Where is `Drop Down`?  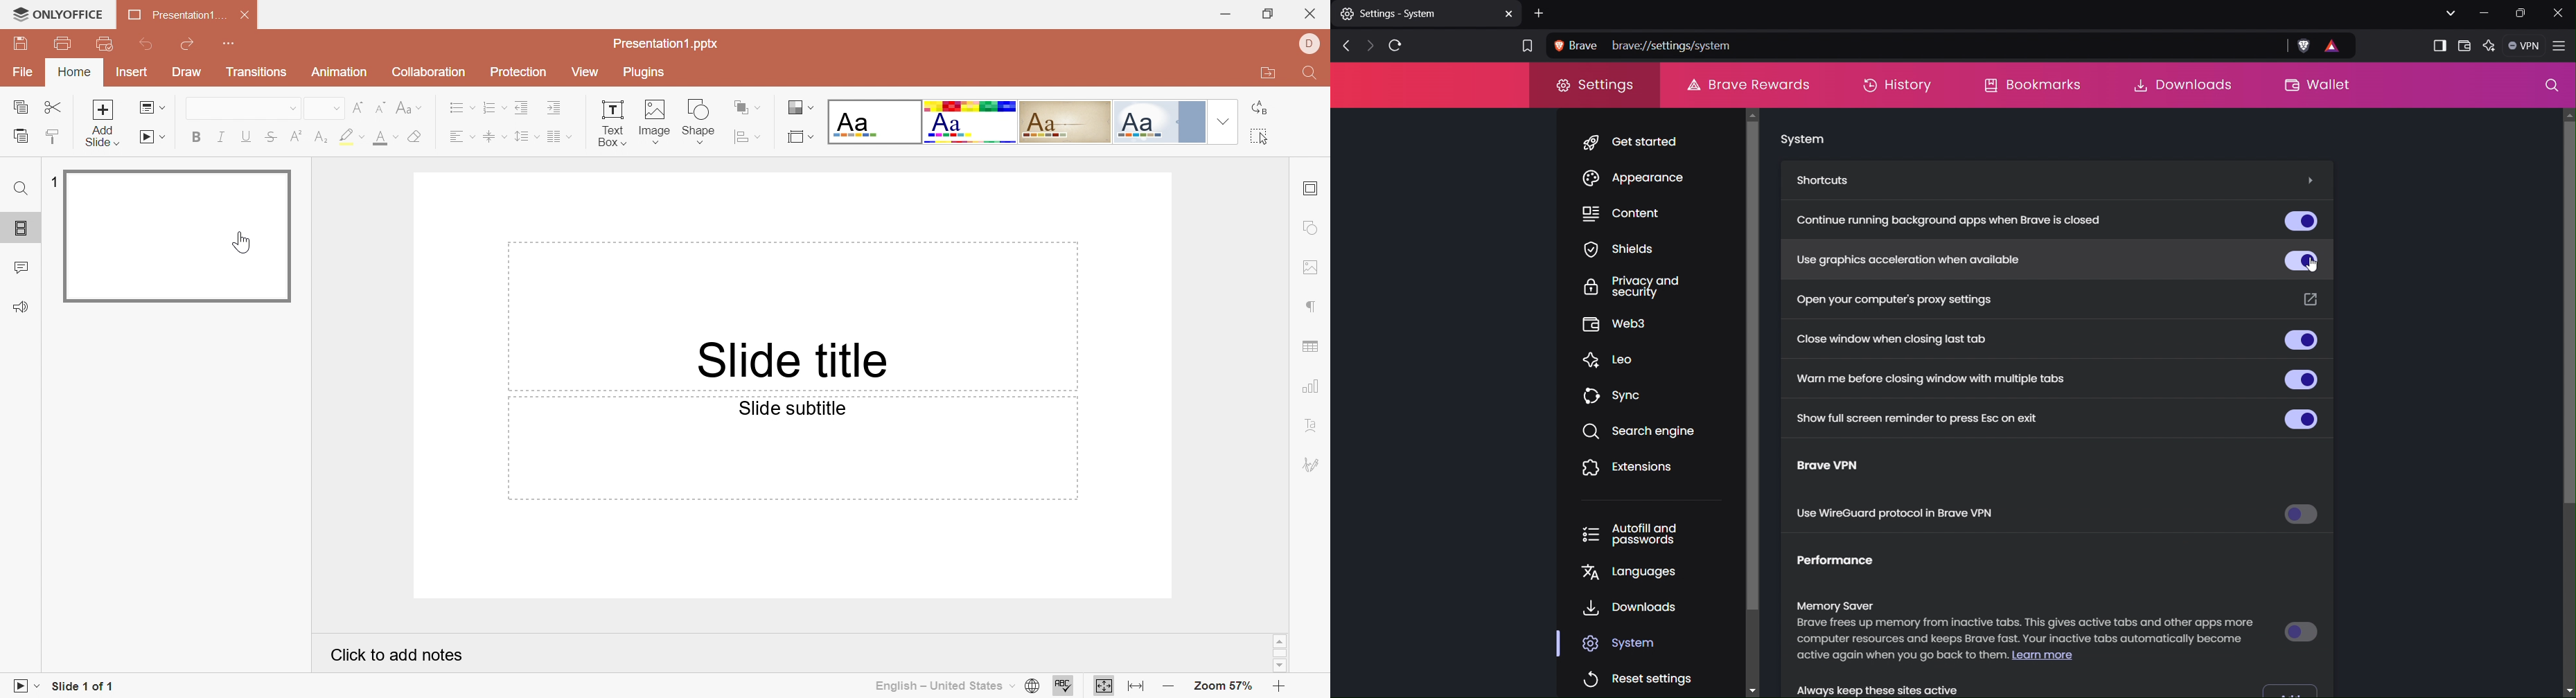
Drop Down is located at coordinates (537, 136).